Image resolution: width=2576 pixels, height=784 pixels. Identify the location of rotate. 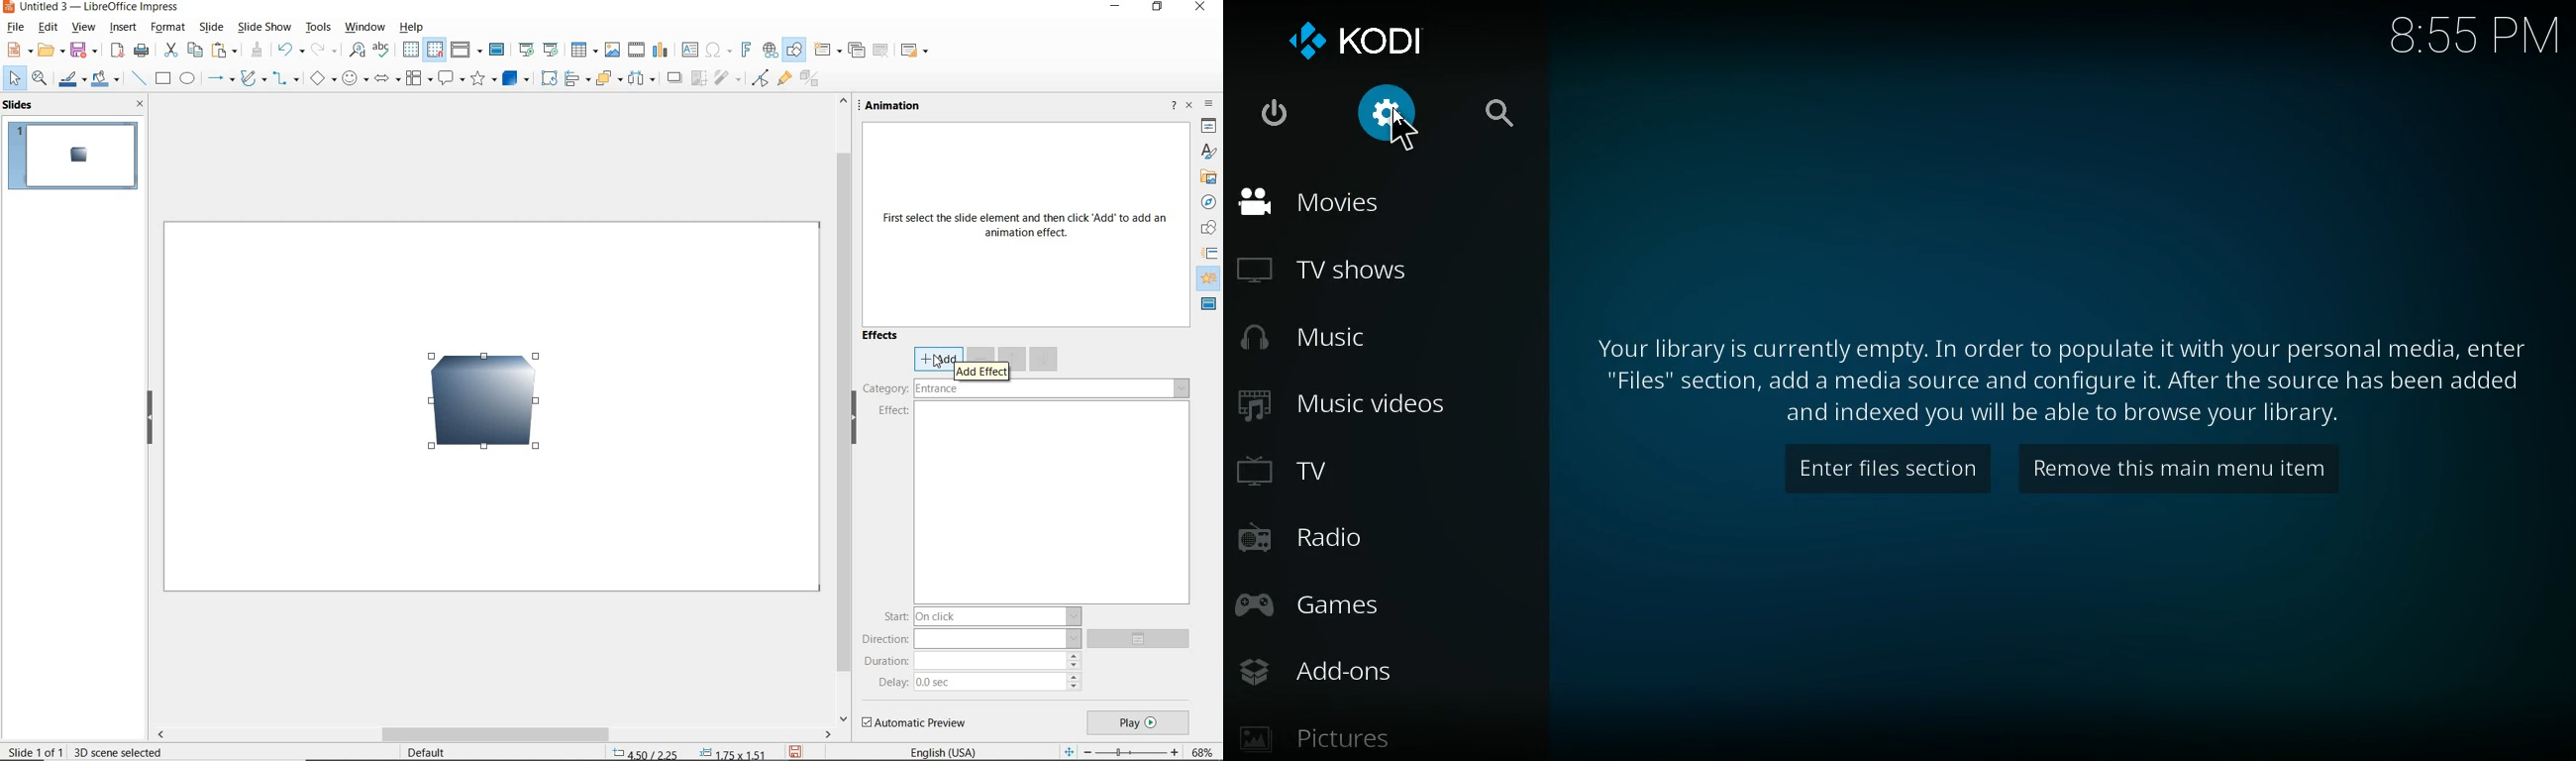
(551, 78).